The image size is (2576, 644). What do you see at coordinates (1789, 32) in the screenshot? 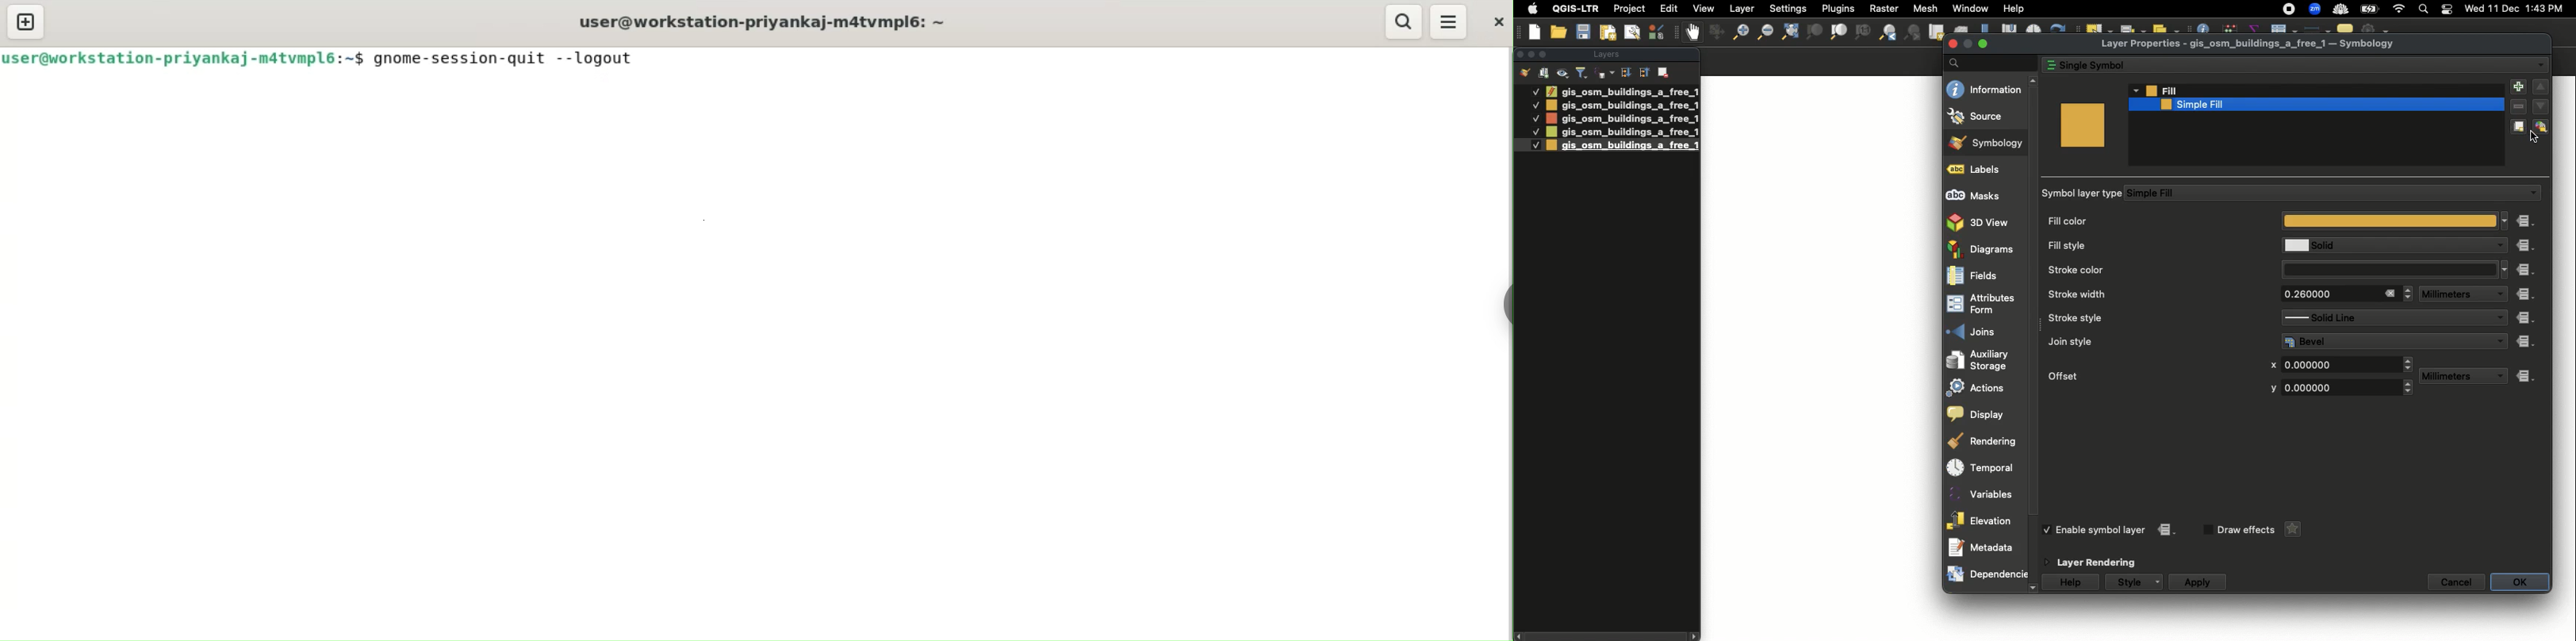
I see `Zoom full` at bounding box center [1789, 32].